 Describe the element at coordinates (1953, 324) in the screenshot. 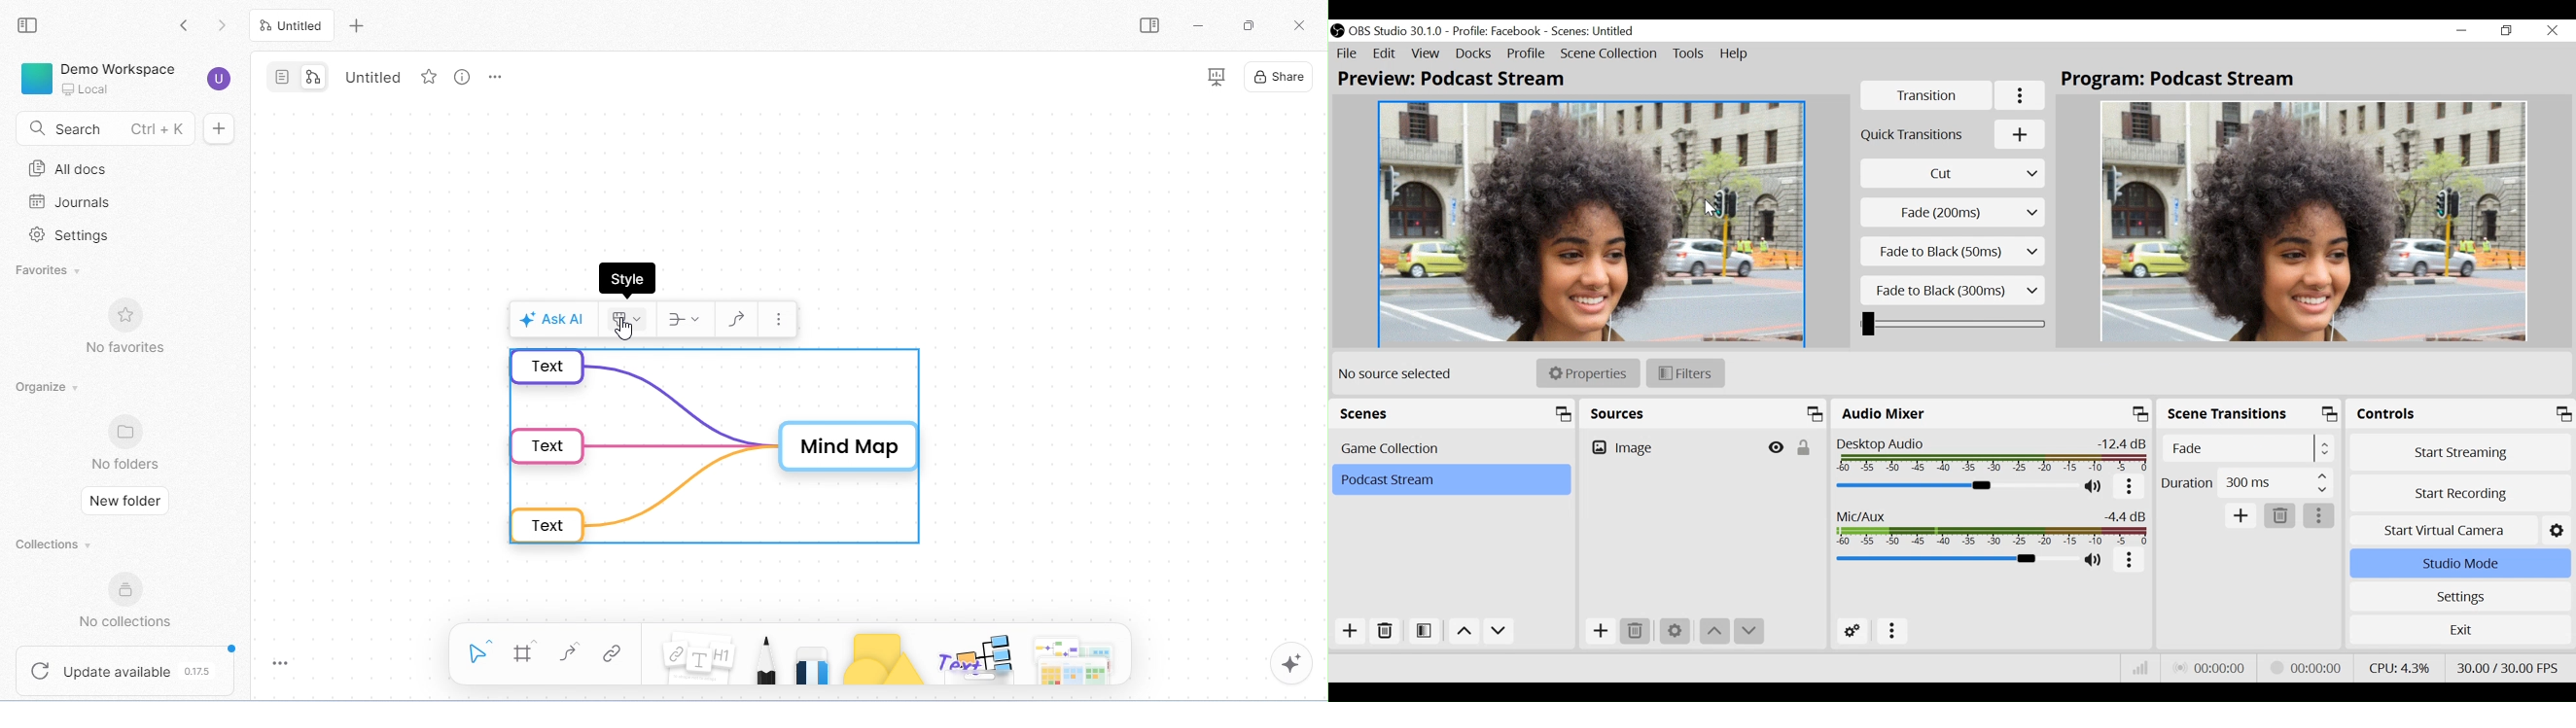

I see `Duration Slider` at that location.